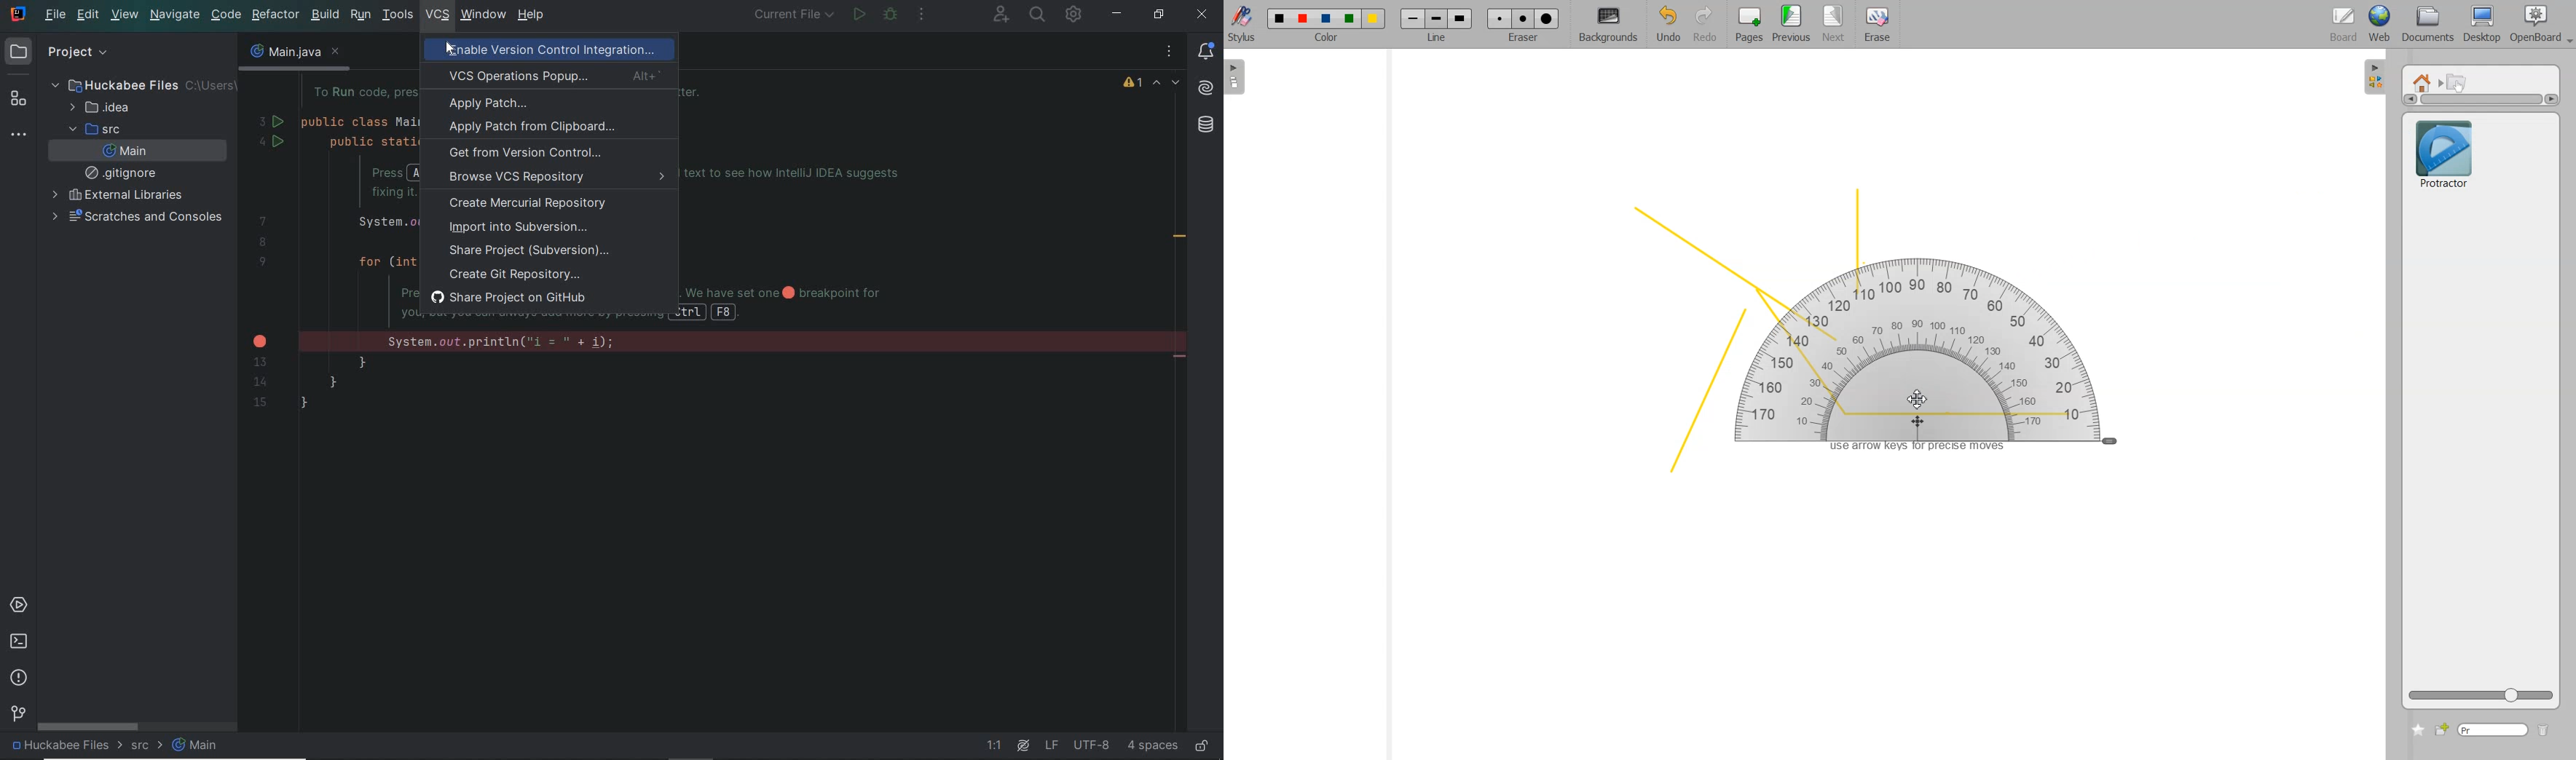 The width and height of the screenshot is (2576, 784). What do you see at coordinates (1835, 25) in the screenshot?
I see `Next` at bounding box center [1835, 25].